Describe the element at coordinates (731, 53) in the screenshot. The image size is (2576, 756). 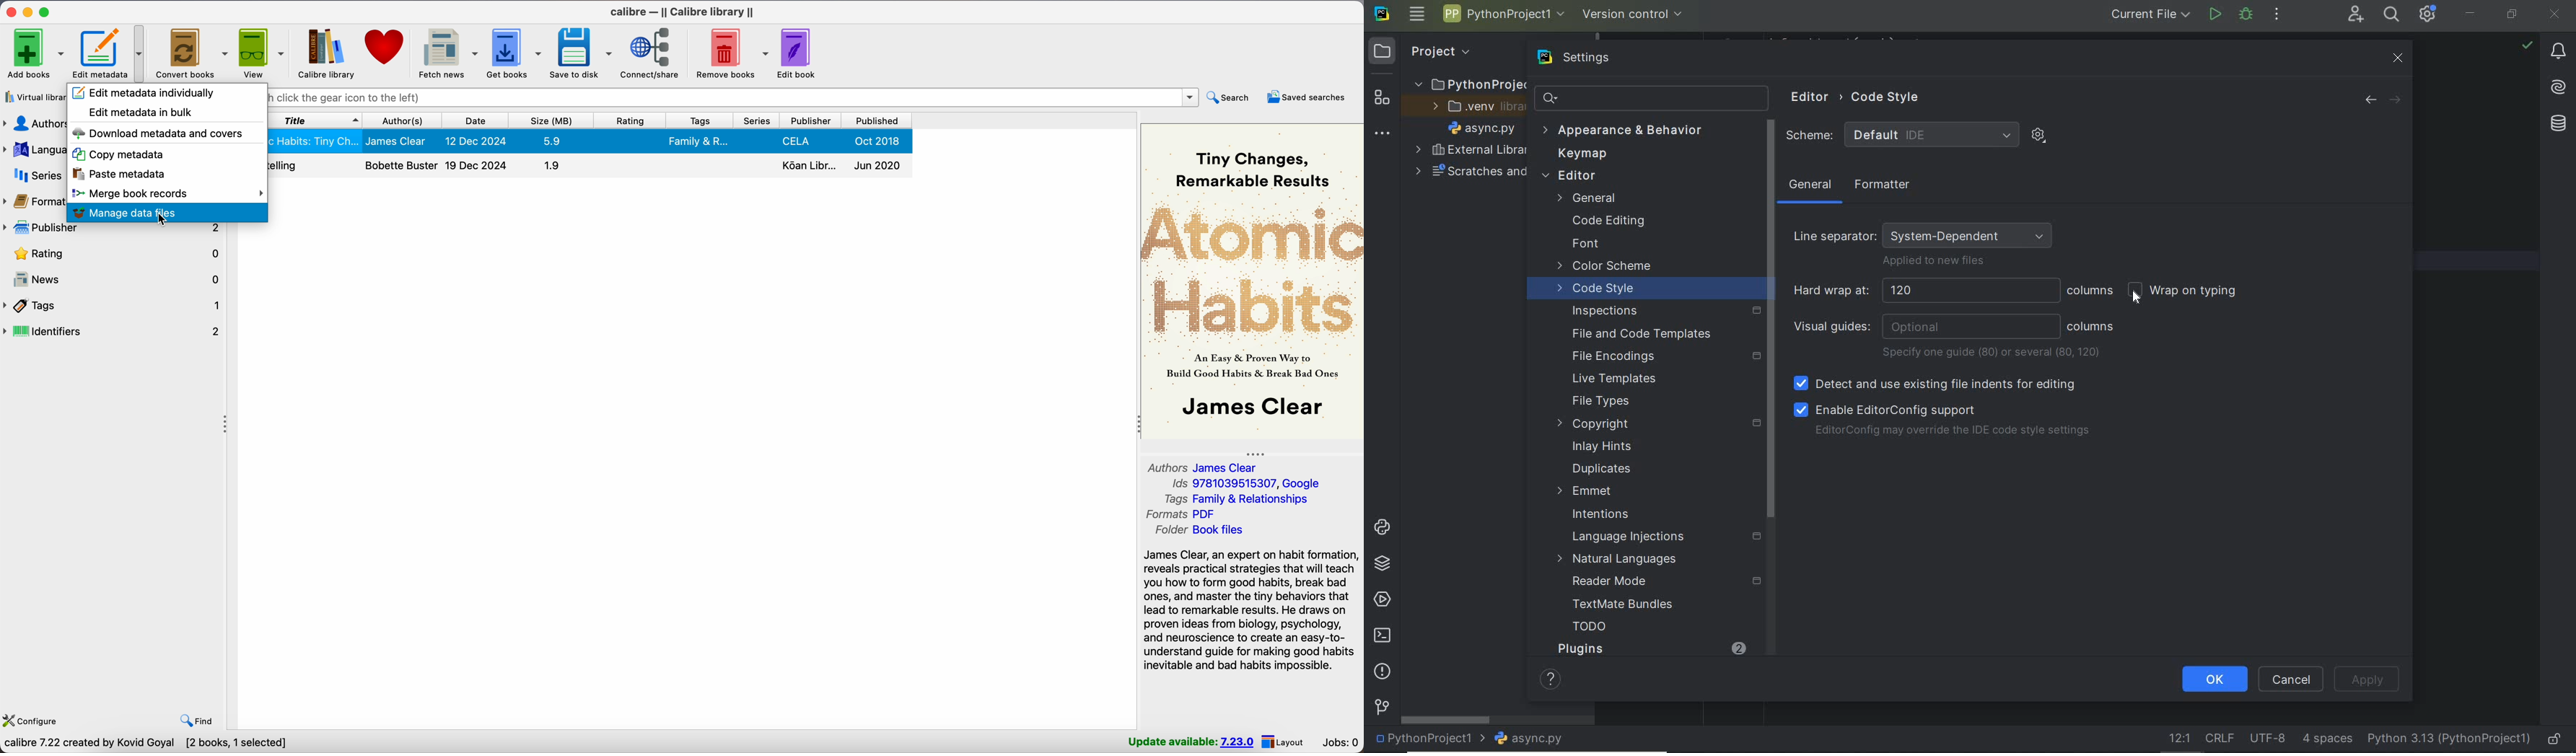
I see `remove books` at that location.